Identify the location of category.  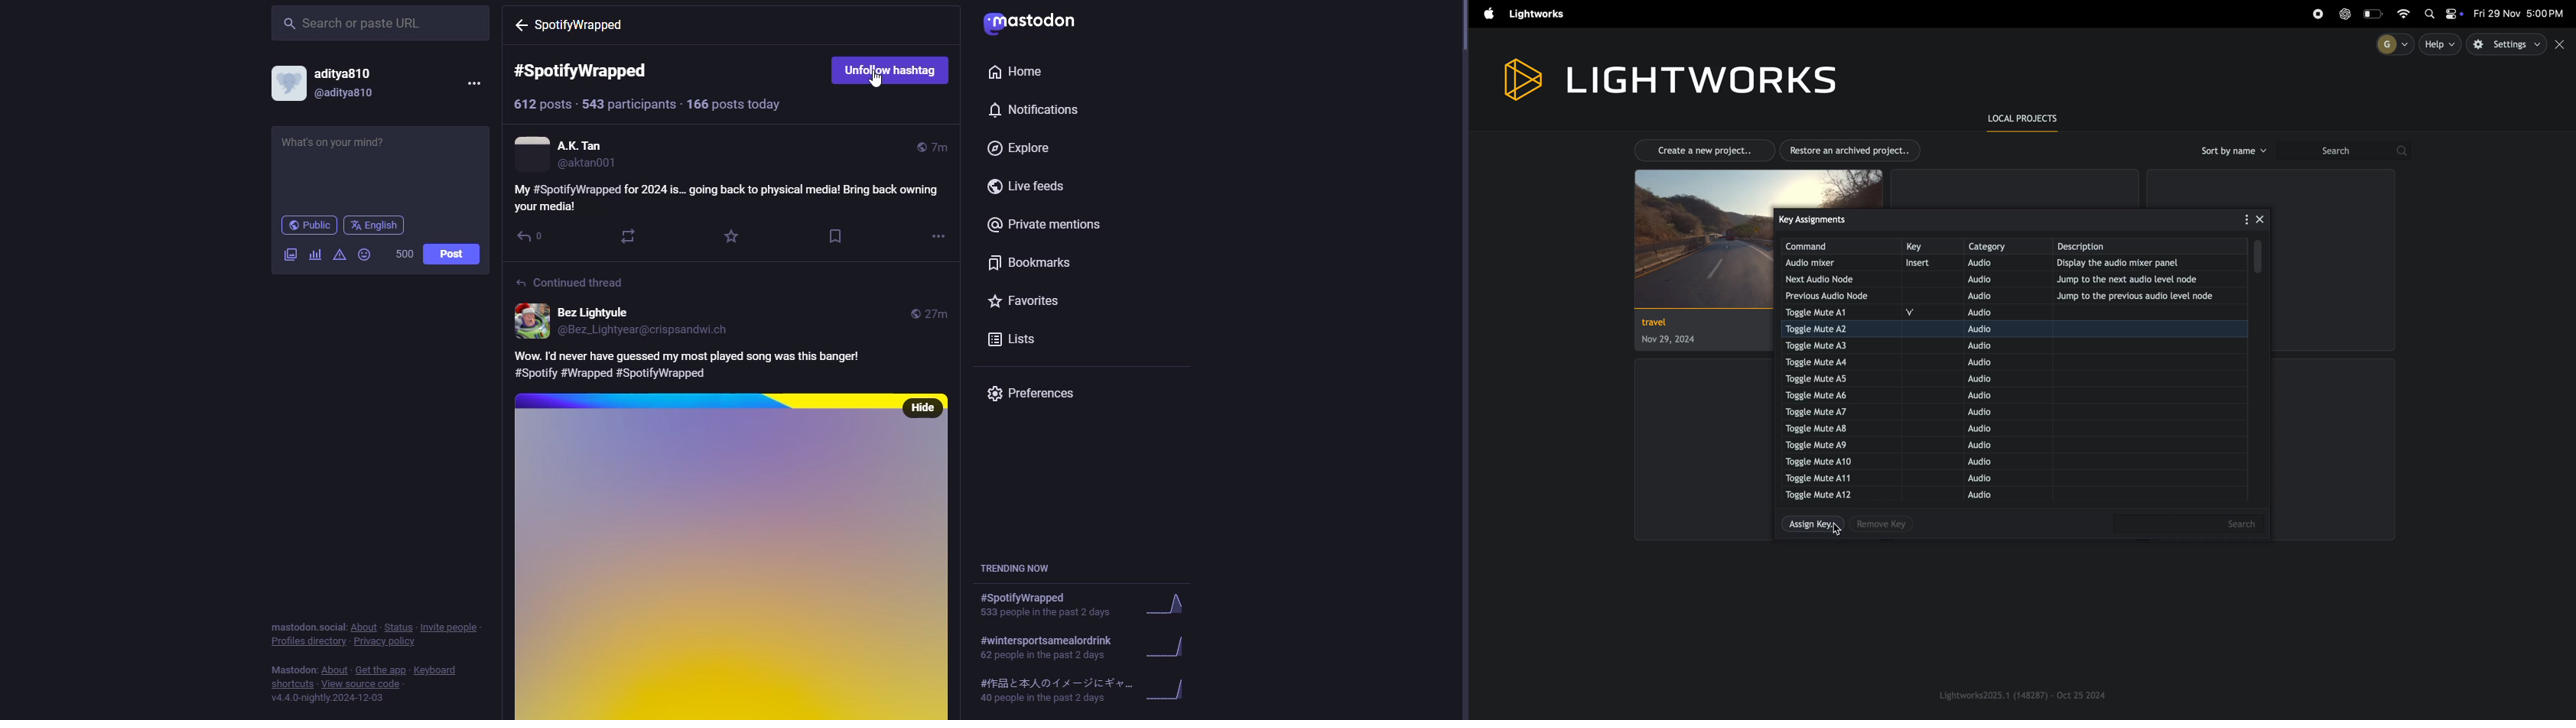
(2006, 246).